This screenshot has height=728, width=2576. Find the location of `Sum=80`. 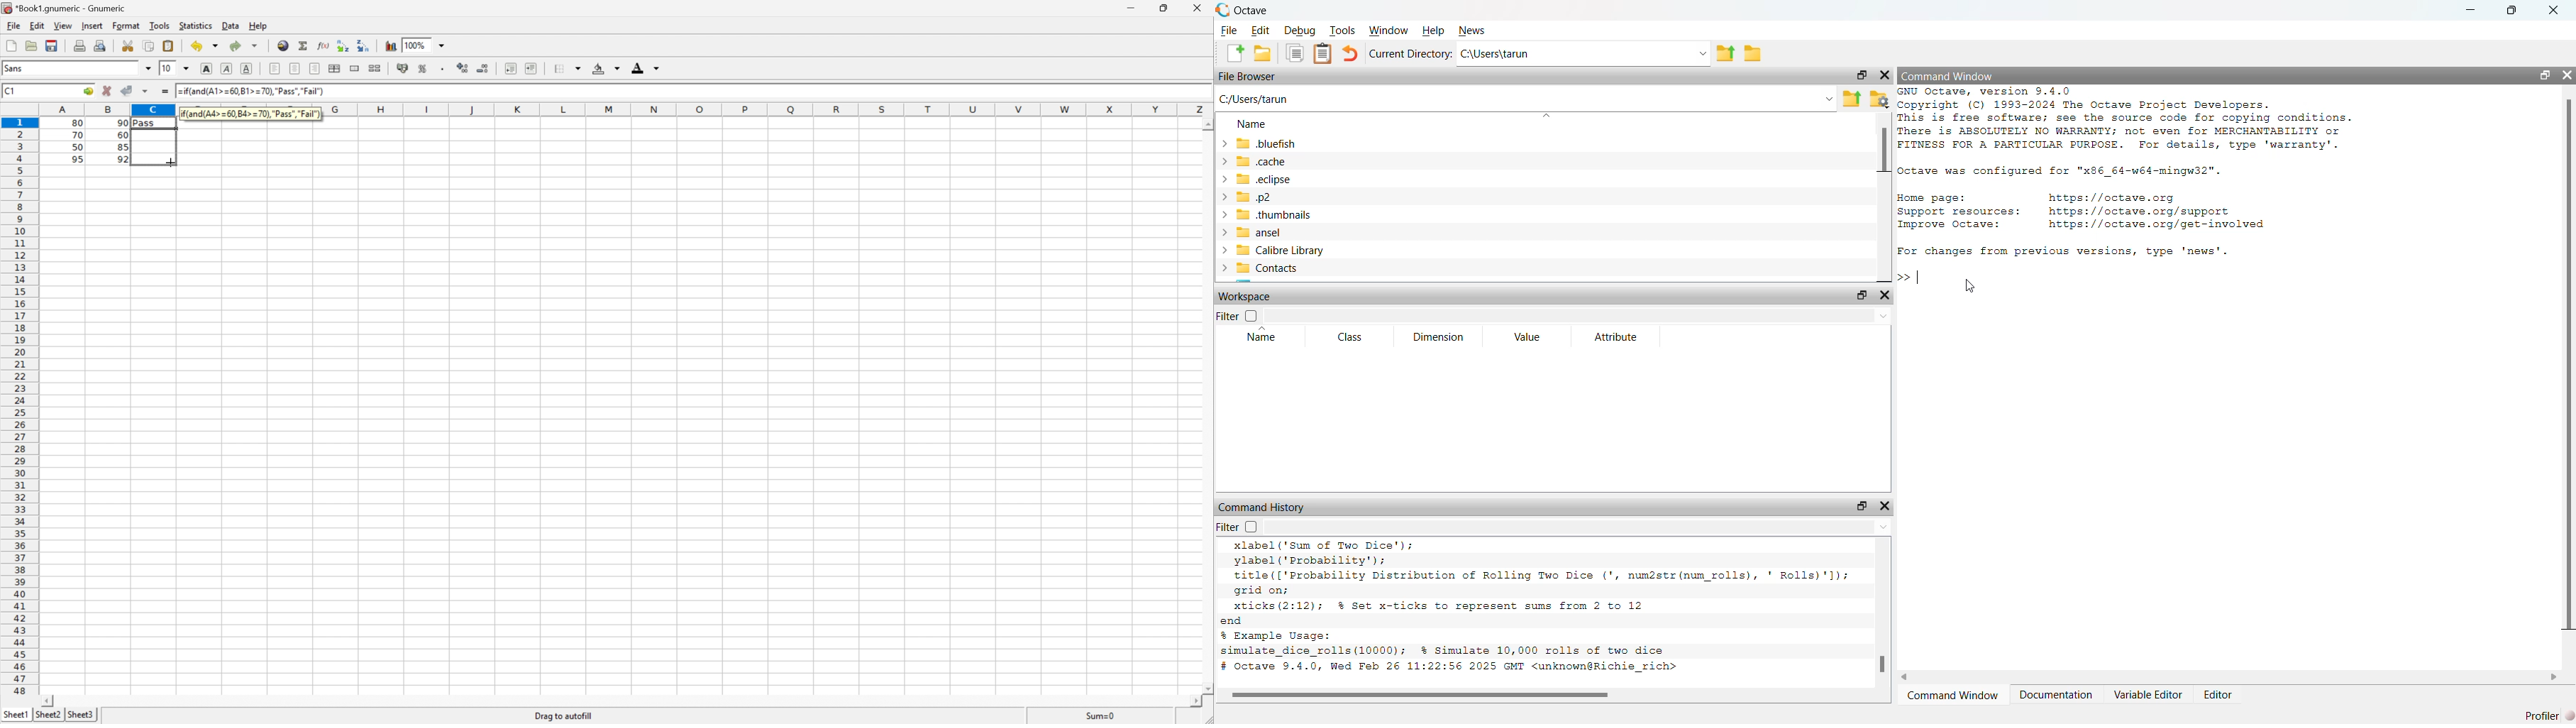

Sum=80 is located at coordinates (1100, 716).